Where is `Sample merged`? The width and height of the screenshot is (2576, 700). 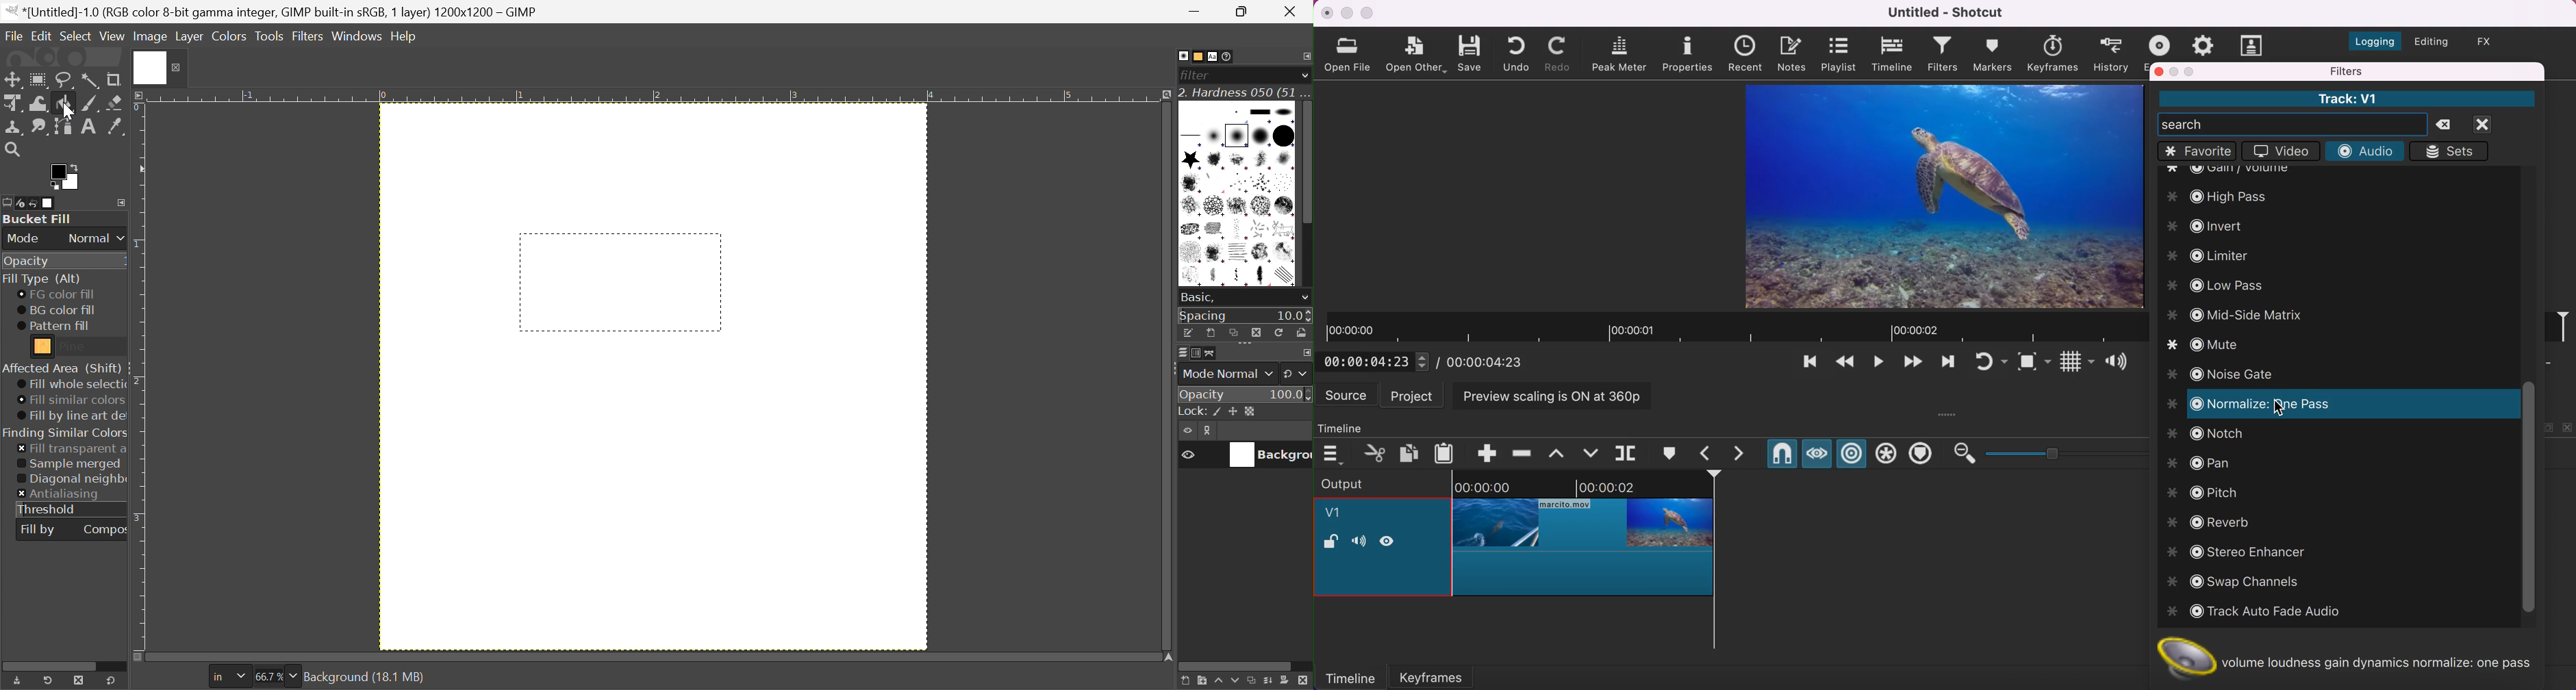
Sample merged is located at coordinates (68, 464).